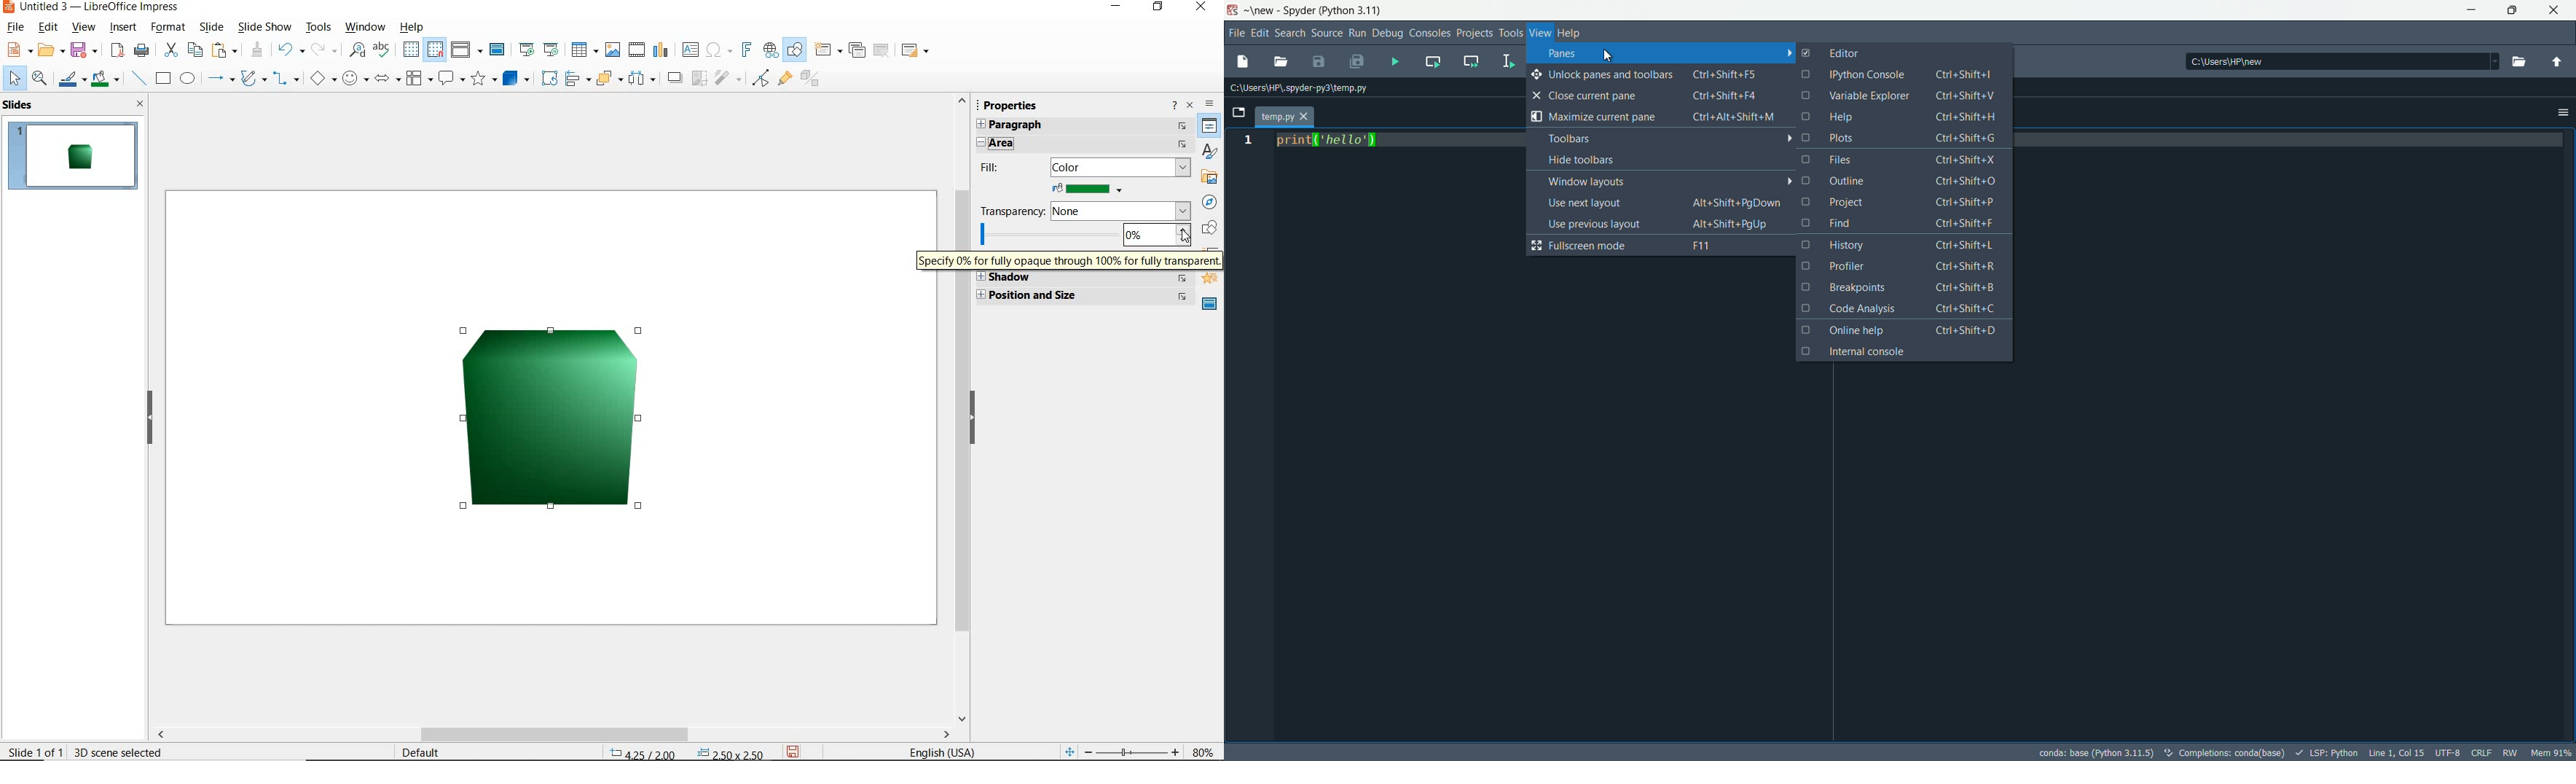  Describe the element at coordinates (48, 27) in the screenshot. I see `edit` at that location.